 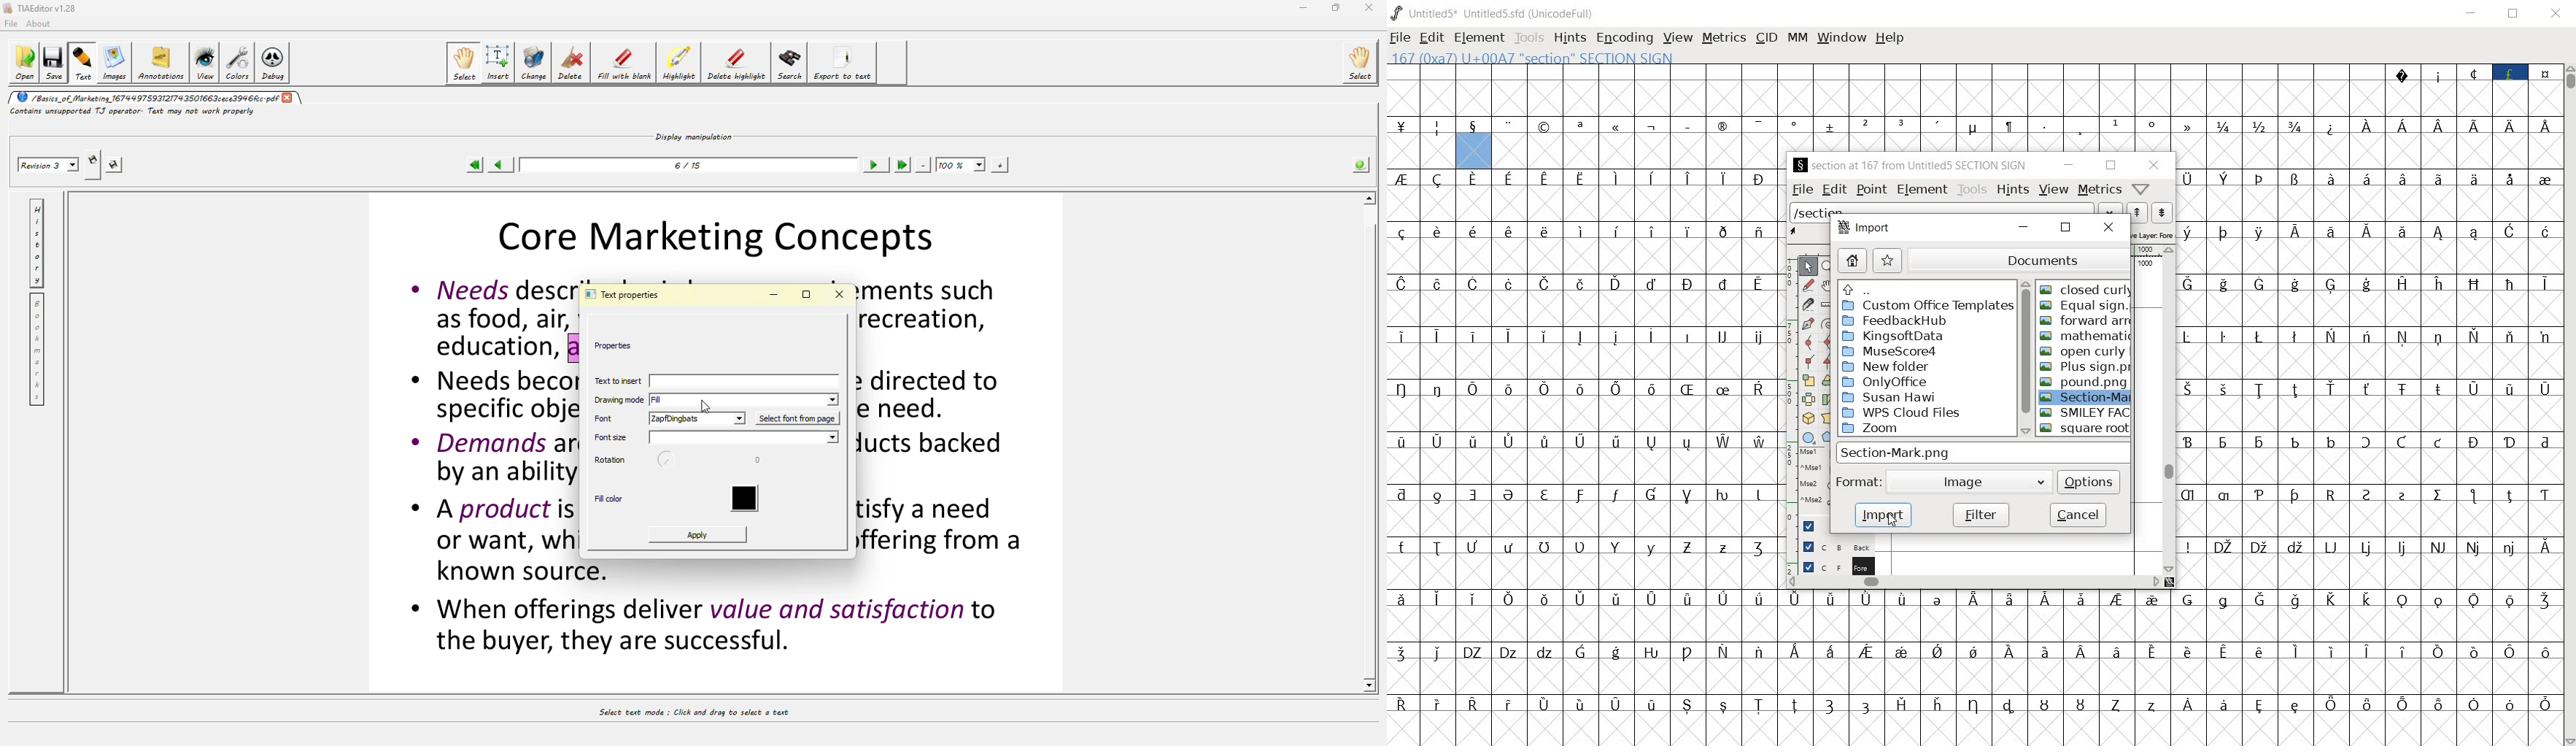 What do you see at coordinates (2366, 204) in the screenshot?
I see `empty cells` at bounding box center [2366, 204].